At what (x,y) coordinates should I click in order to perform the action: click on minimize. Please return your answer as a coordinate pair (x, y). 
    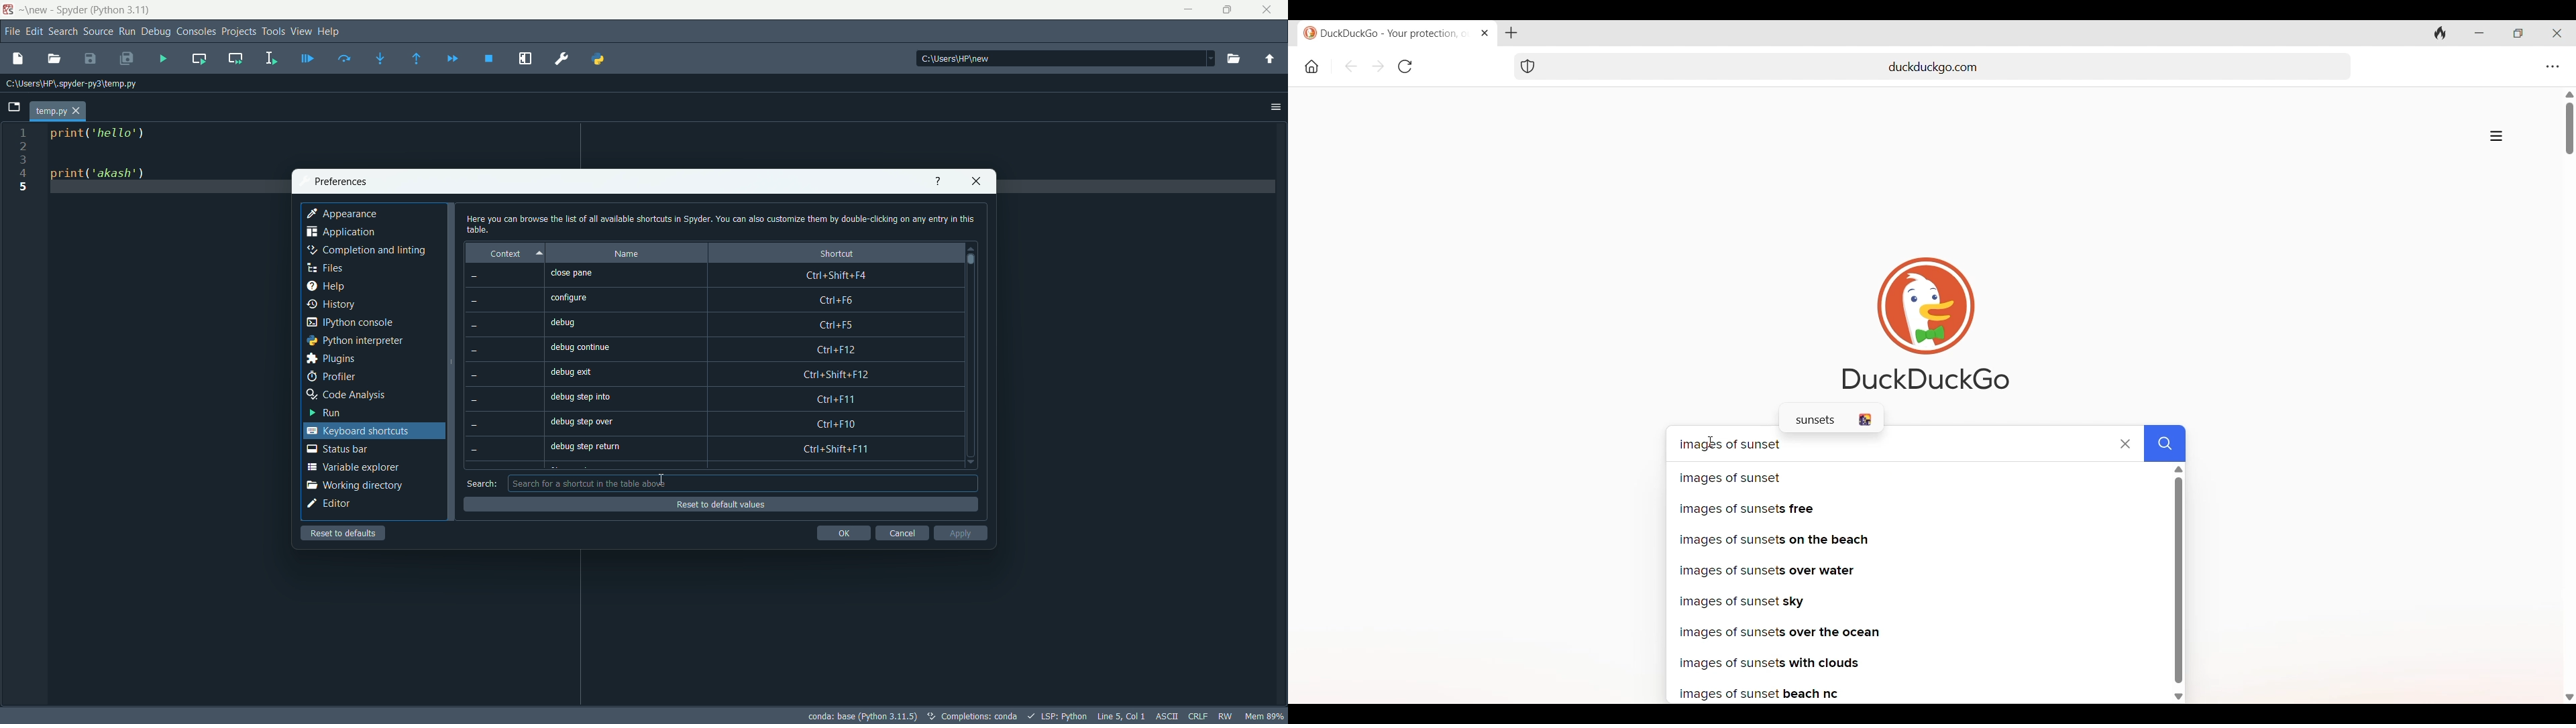
    Looking at the image, I should click on (1187, 8).